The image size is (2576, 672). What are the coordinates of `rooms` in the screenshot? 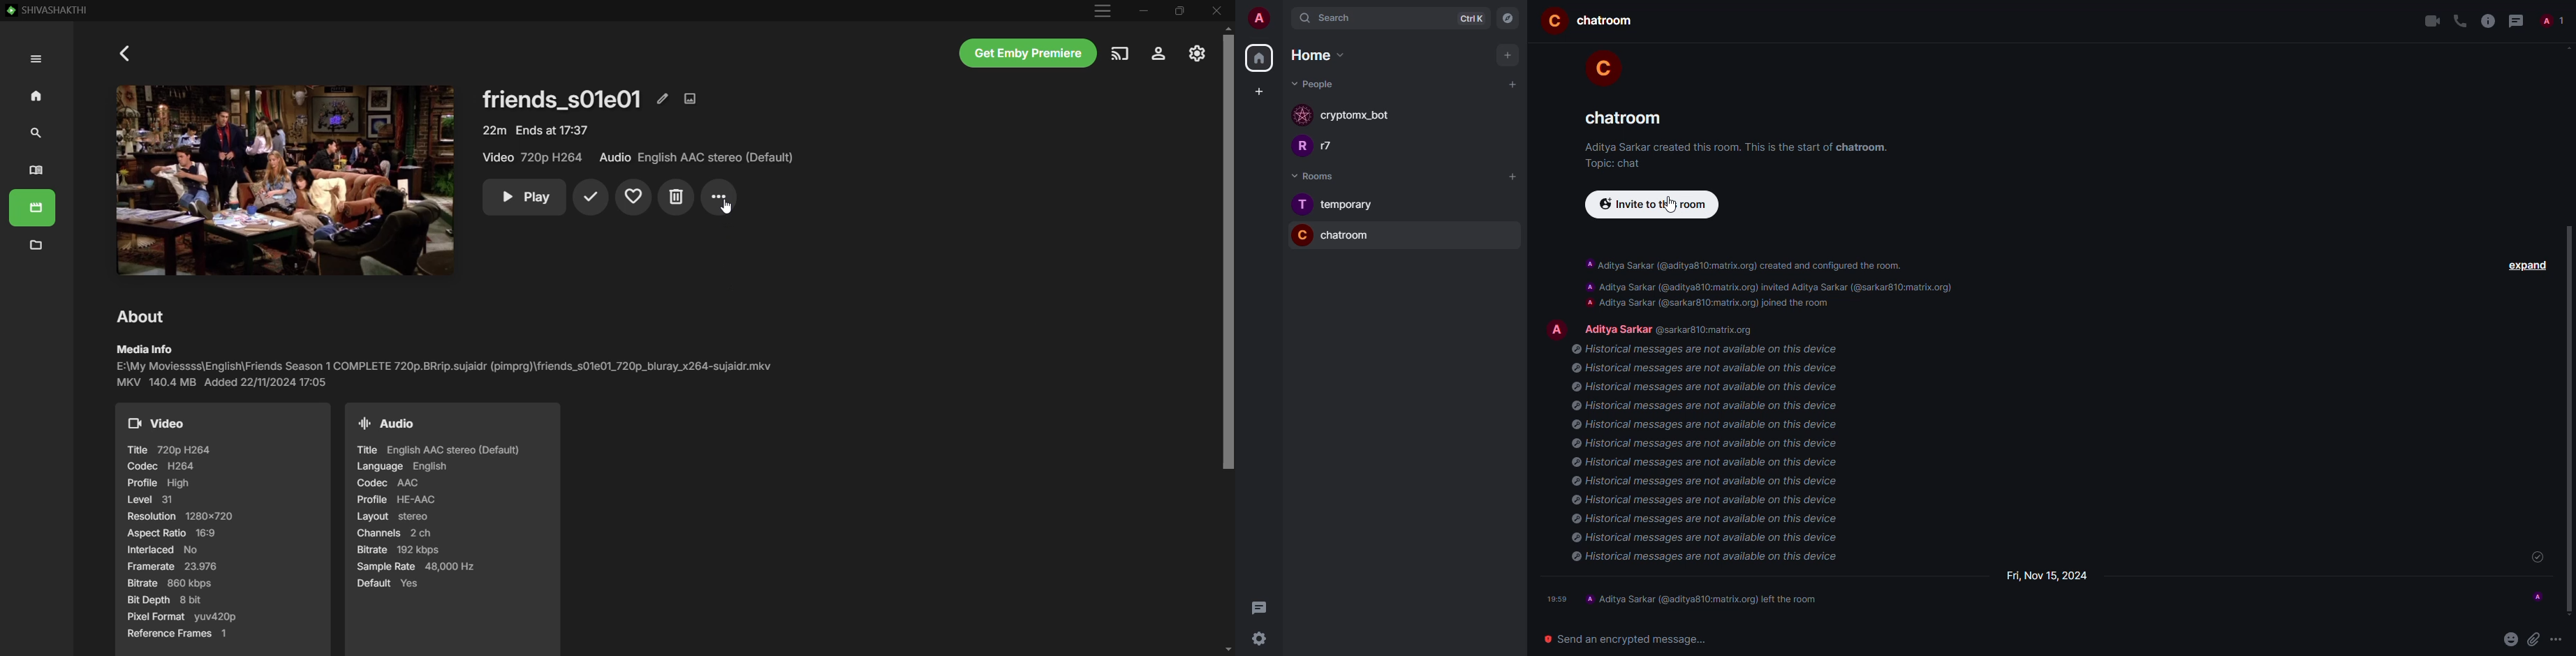 It's located at (1309, 176).